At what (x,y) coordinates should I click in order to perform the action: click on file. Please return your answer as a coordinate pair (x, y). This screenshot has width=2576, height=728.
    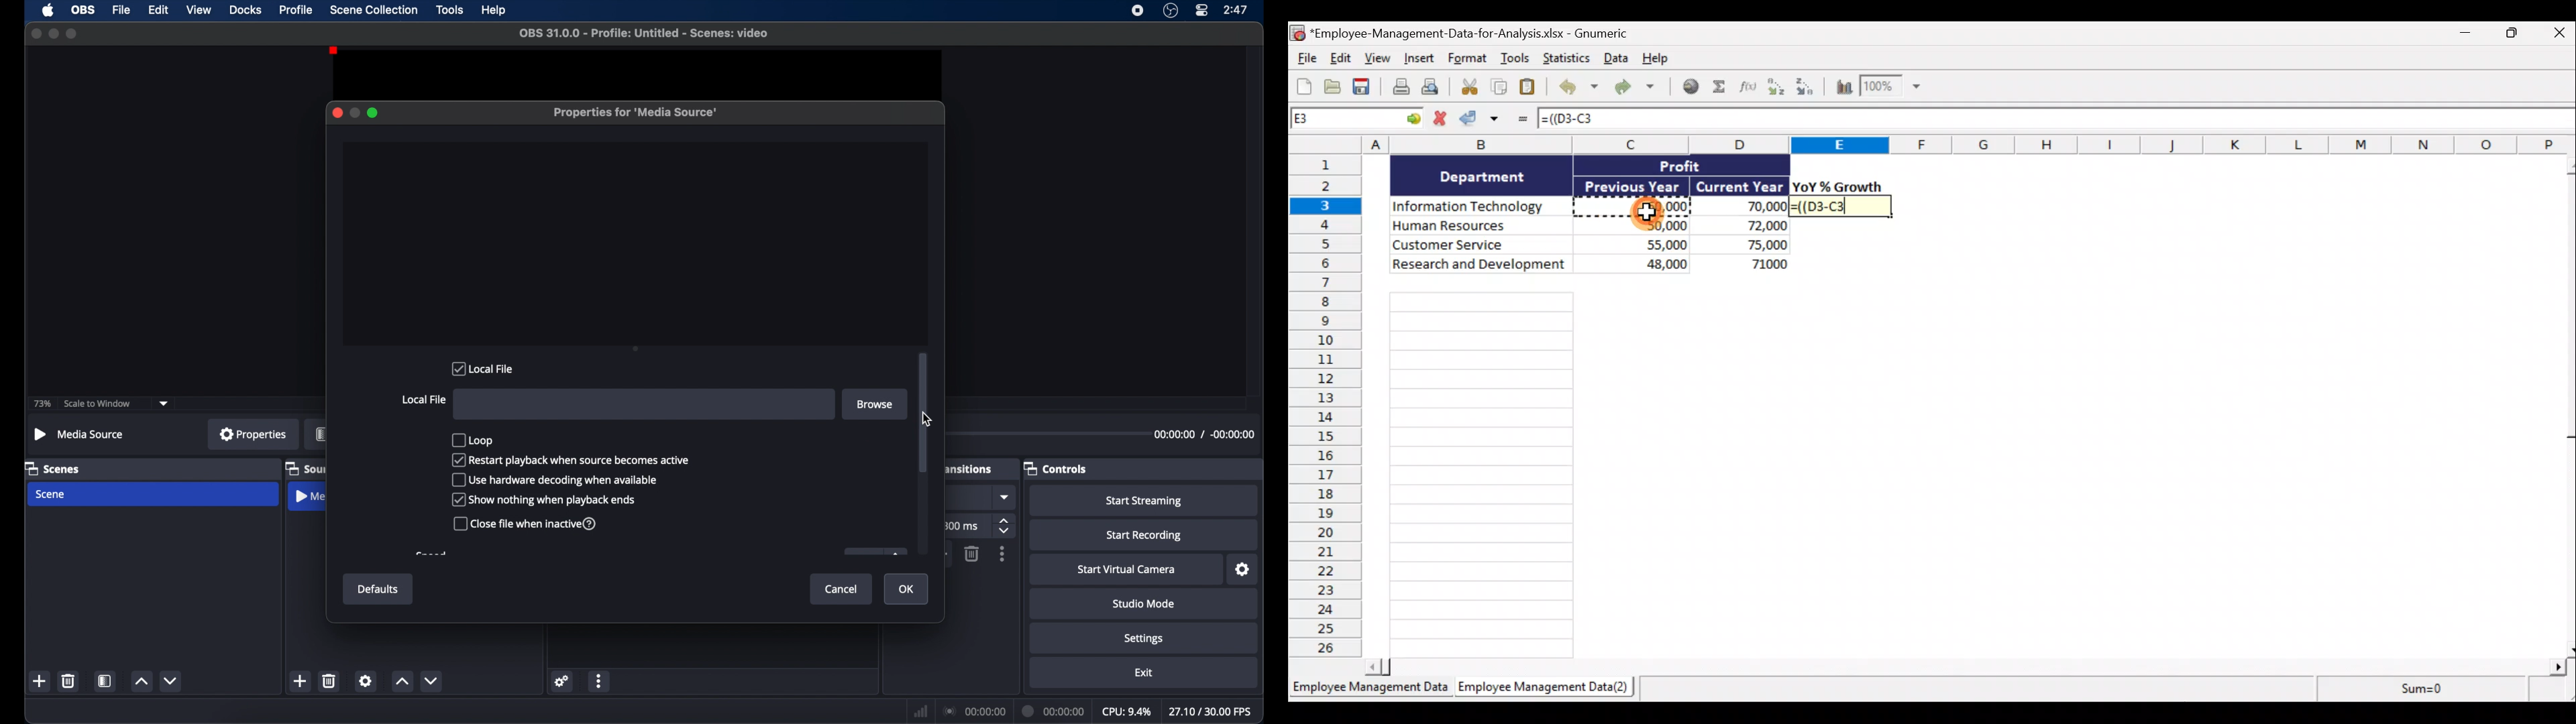
    Looking at the image, I should click on (122, 10).